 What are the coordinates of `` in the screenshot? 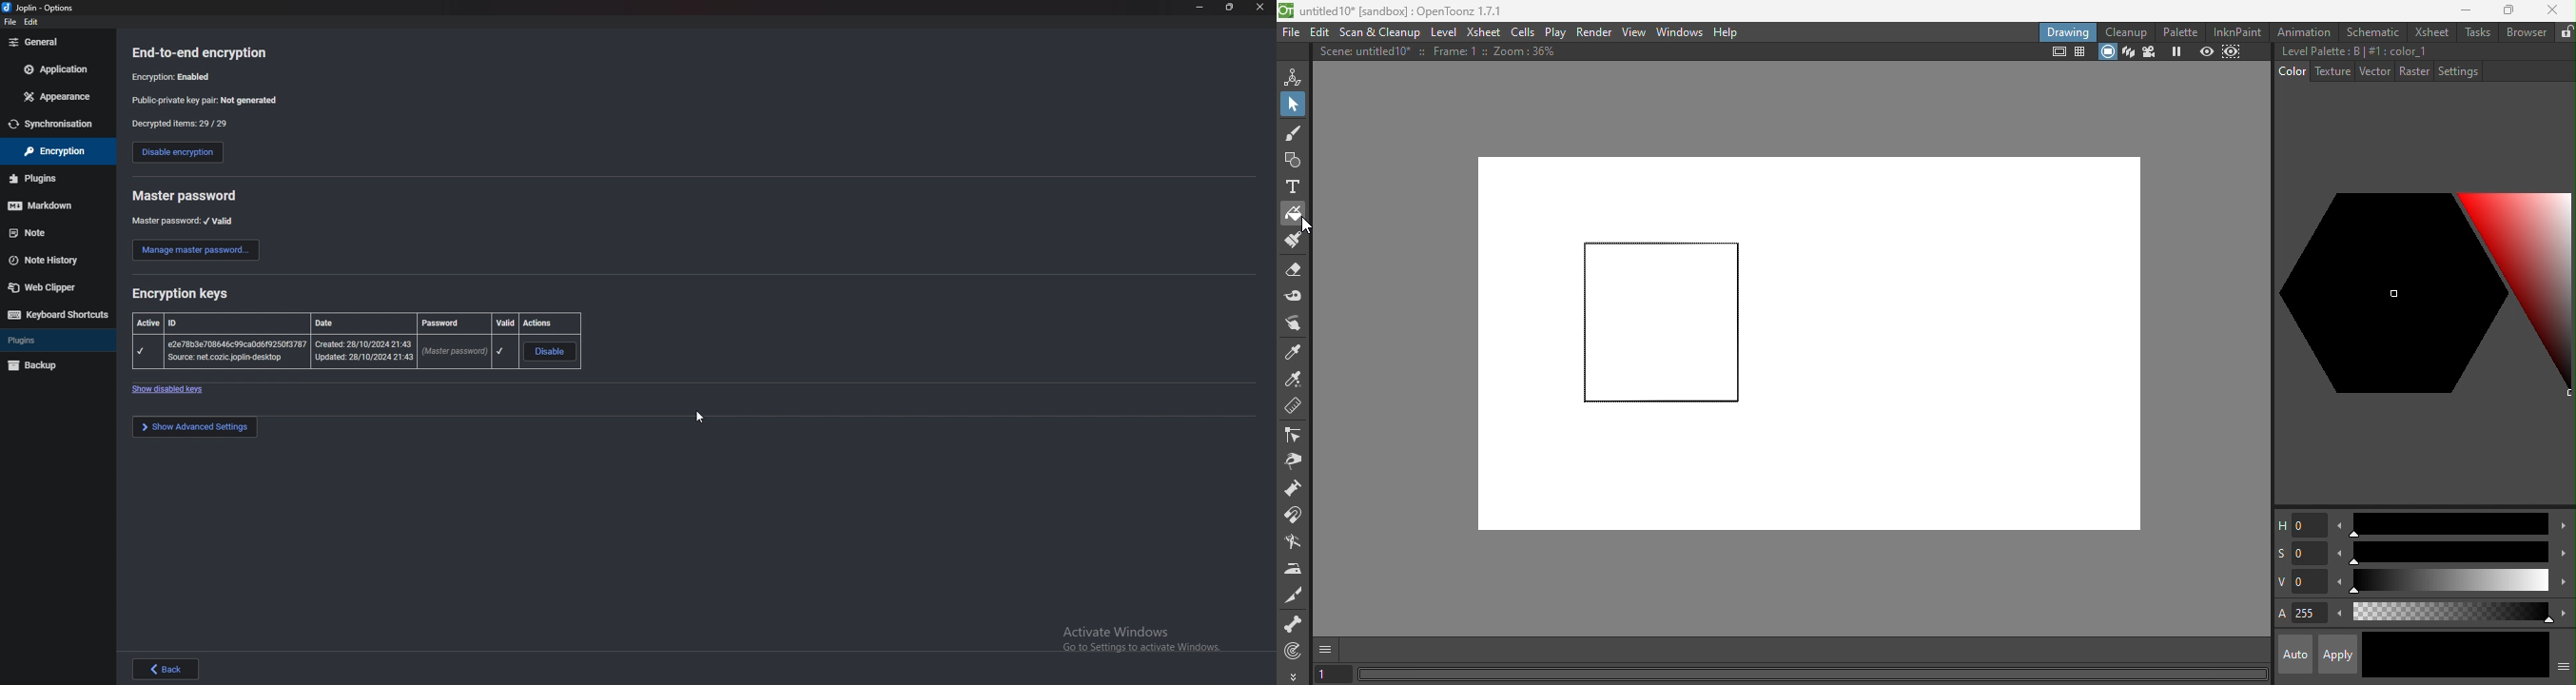 It's located at (33, 21).